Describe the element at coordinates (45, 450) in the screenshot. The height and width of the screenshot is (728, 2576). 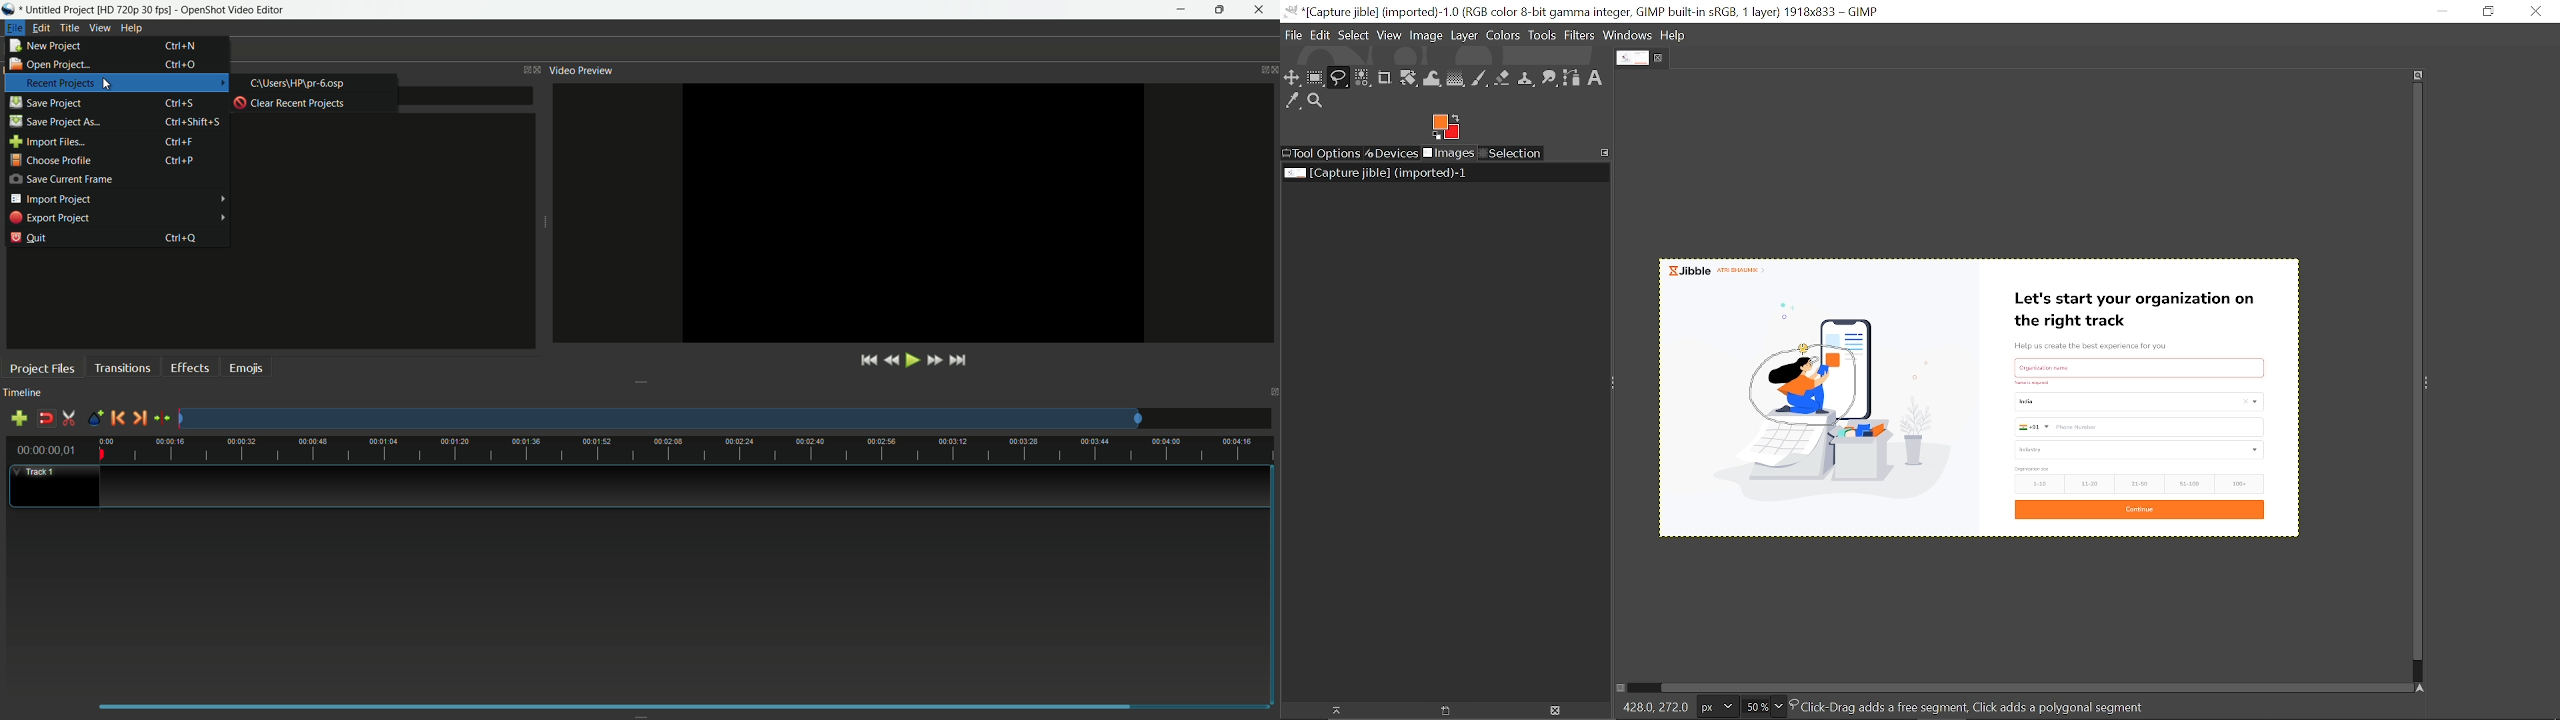
I see `current time` at that location.